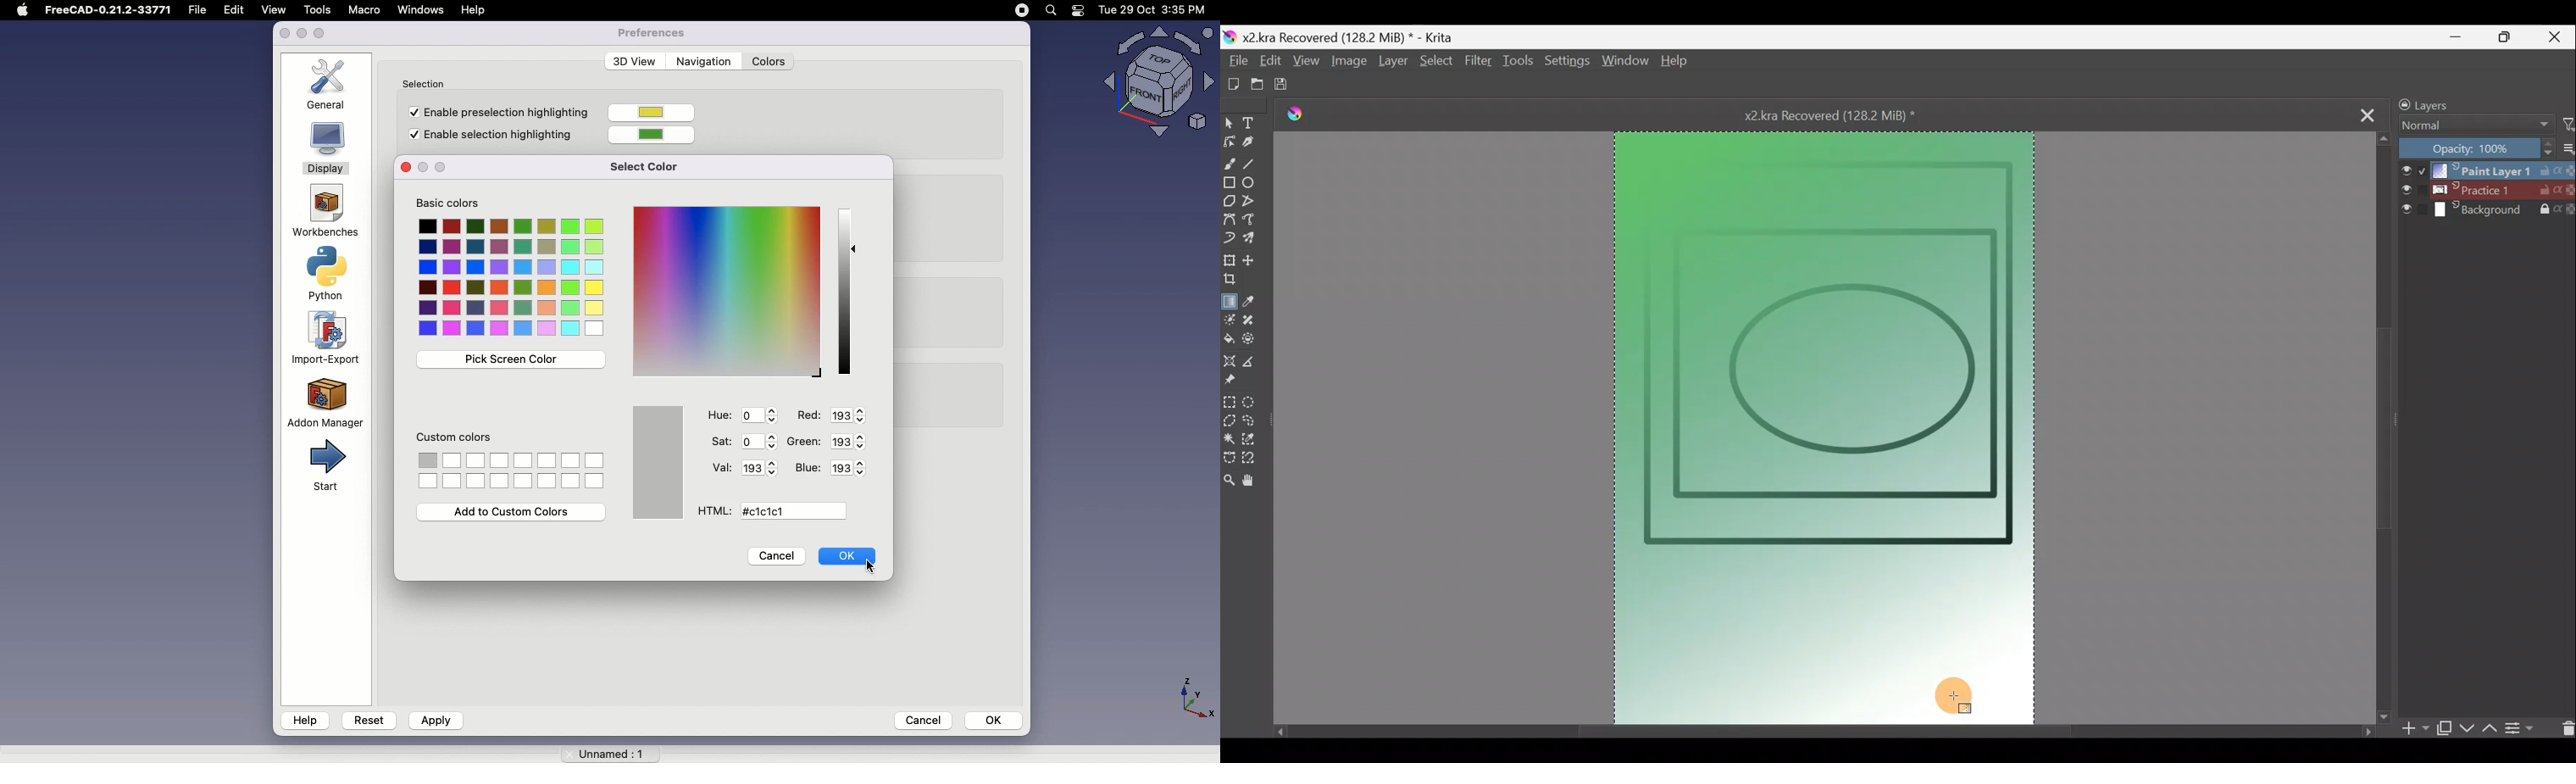 Image resolution: width=2576 pixels, height=784 pixels. Describe the element at coordinates (711, 511) in the screenshot. I see `HTML` at that location.